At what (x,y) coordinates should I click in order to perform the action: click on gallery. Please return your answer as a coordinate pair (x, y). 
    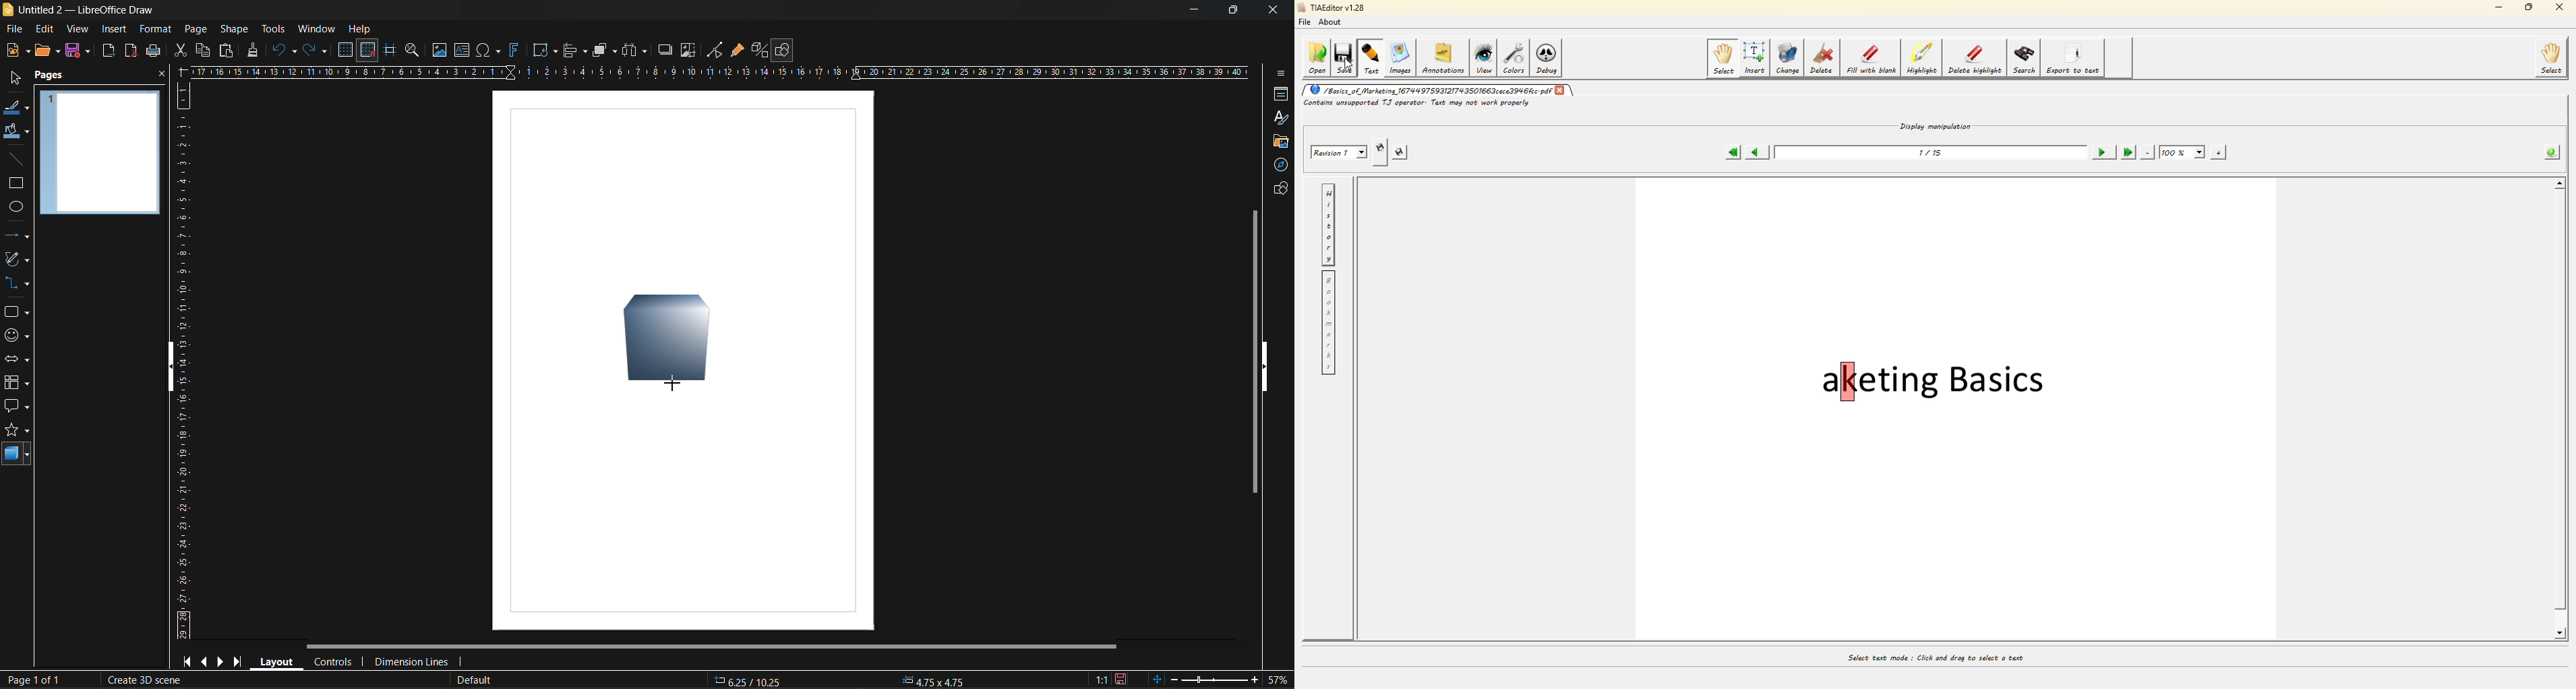
    Looking at the image, I should click on (1281, 142).